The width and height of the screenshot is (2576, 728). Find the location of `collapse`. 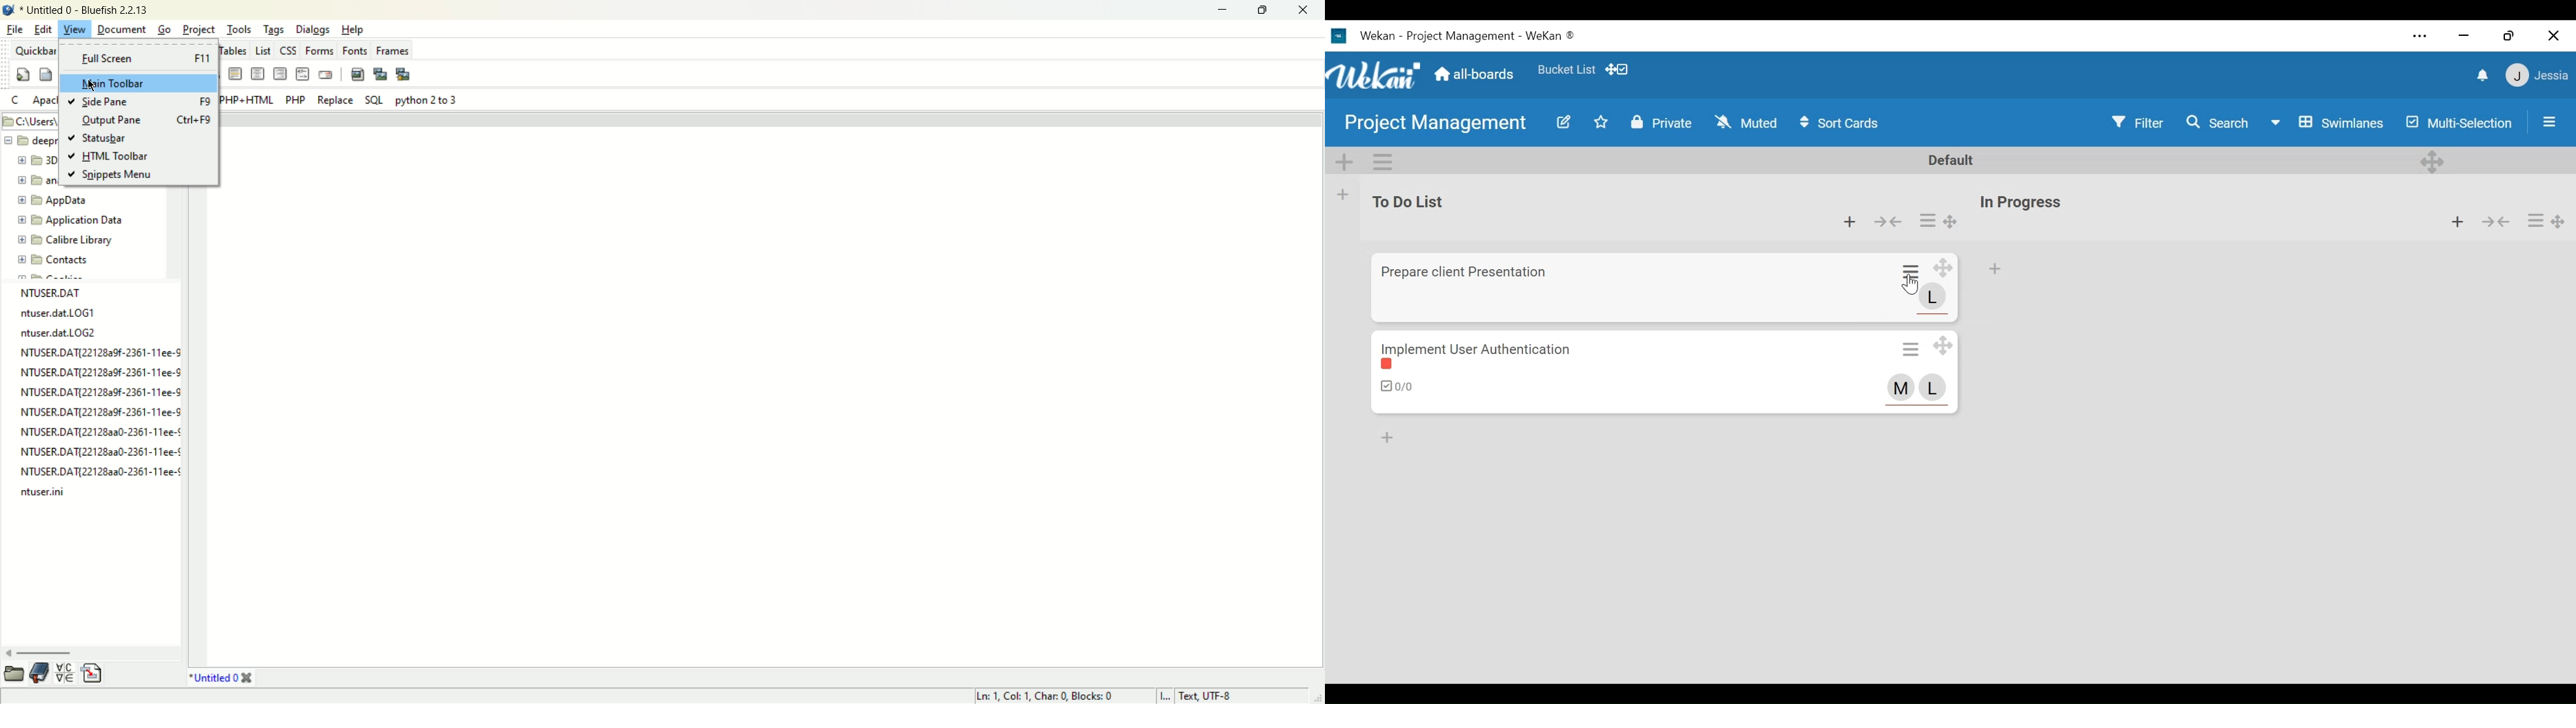

collapse is located at coordinates (1890, 222).